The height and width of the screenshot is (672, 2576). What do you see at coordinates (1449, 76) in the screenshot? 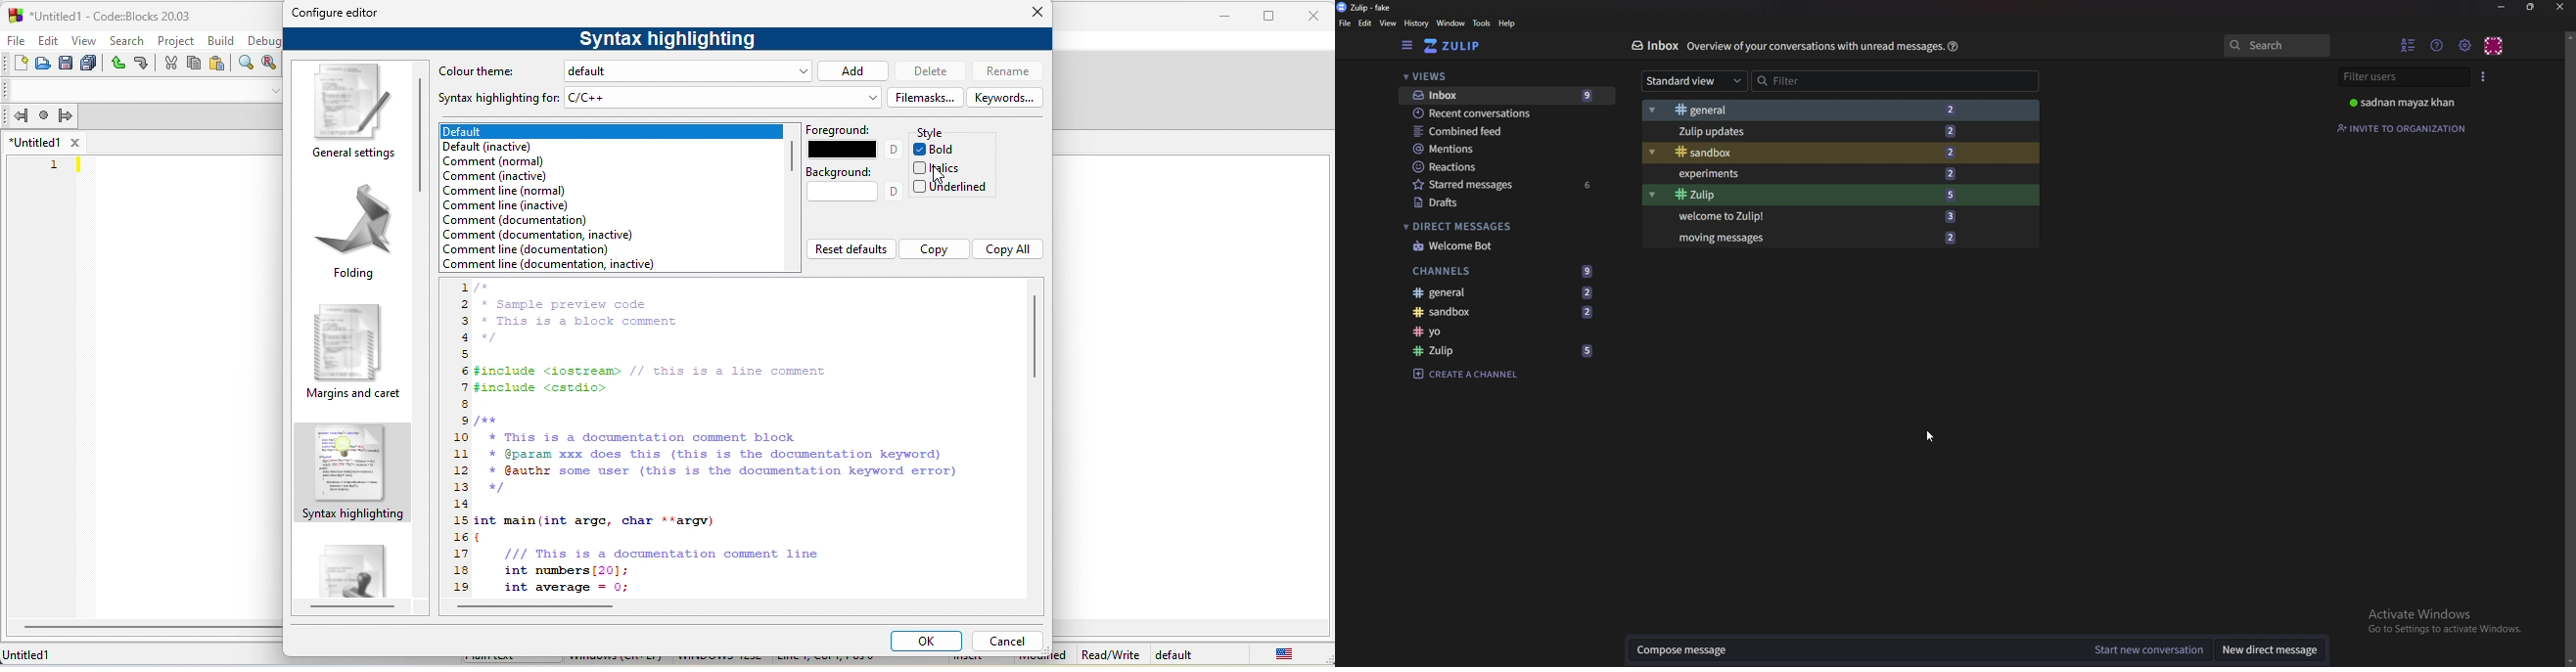
I see `Views` at bounding box center [1449, 76].